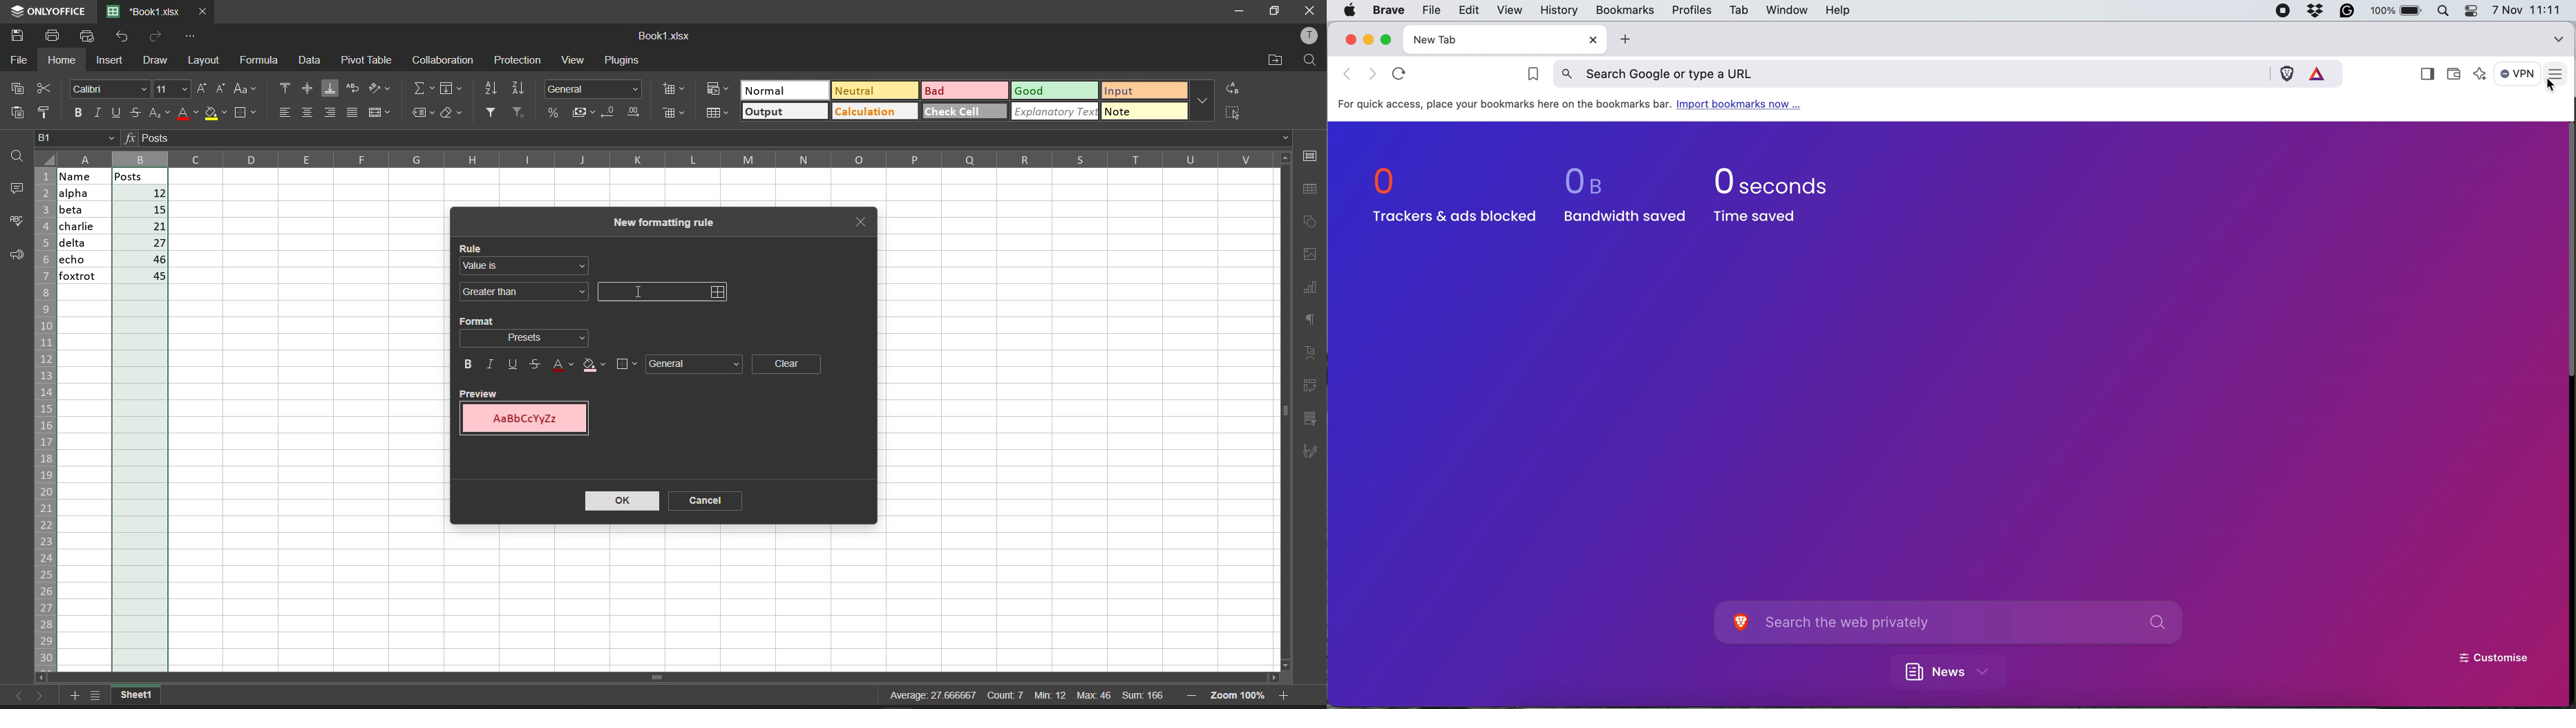  What do you see at coordinates (1271, 679) in the screenshot?
I see `scroll right` at bounding box center [1271, 679].